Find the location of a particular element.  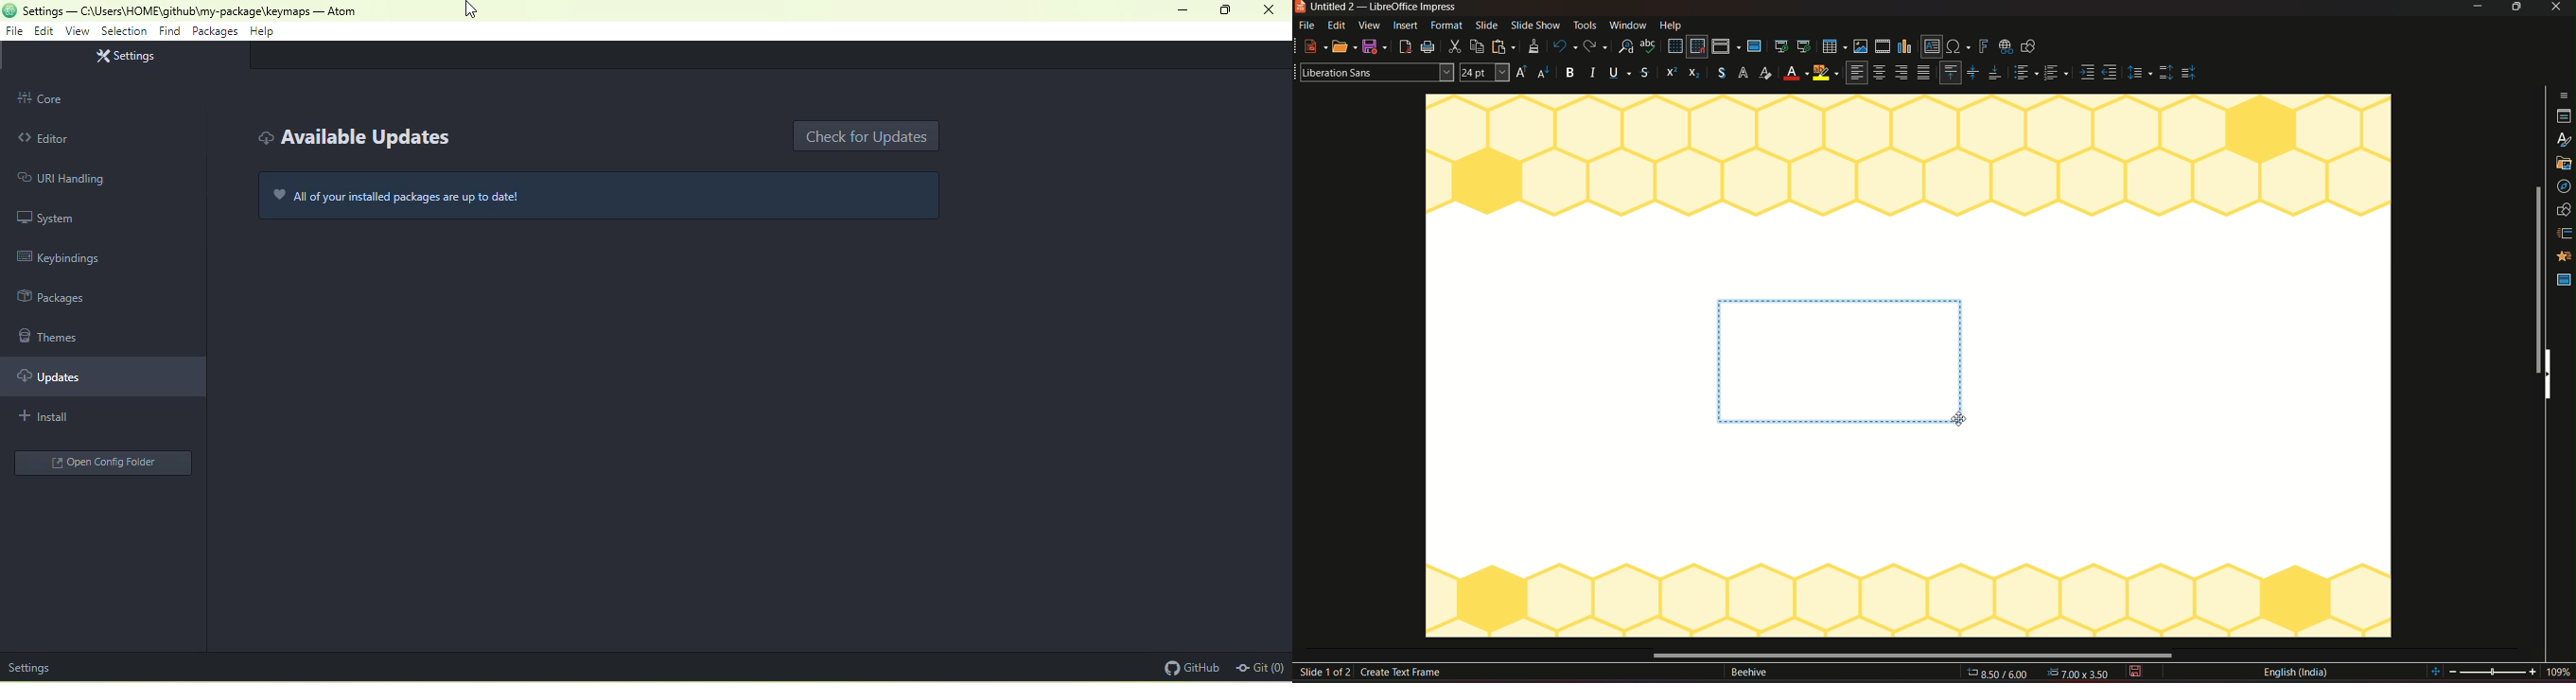

properties is located at coordinates (2563, 90).